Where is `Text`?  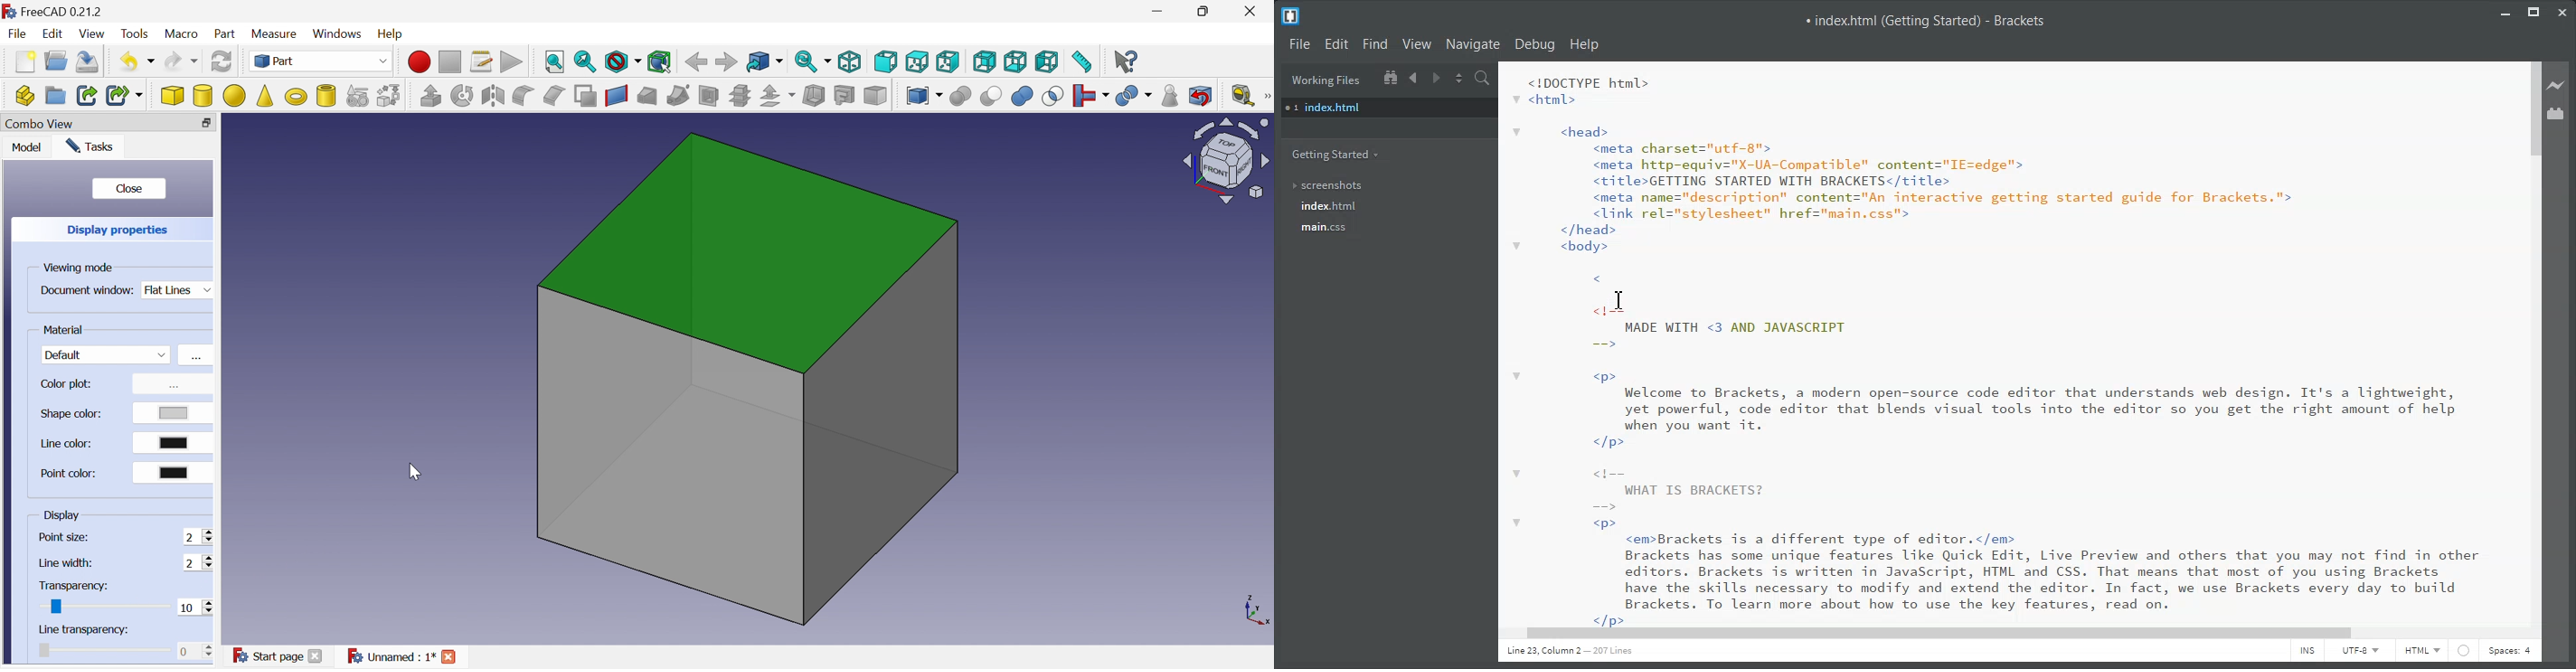 Text is located at coordinates (1927, 22).